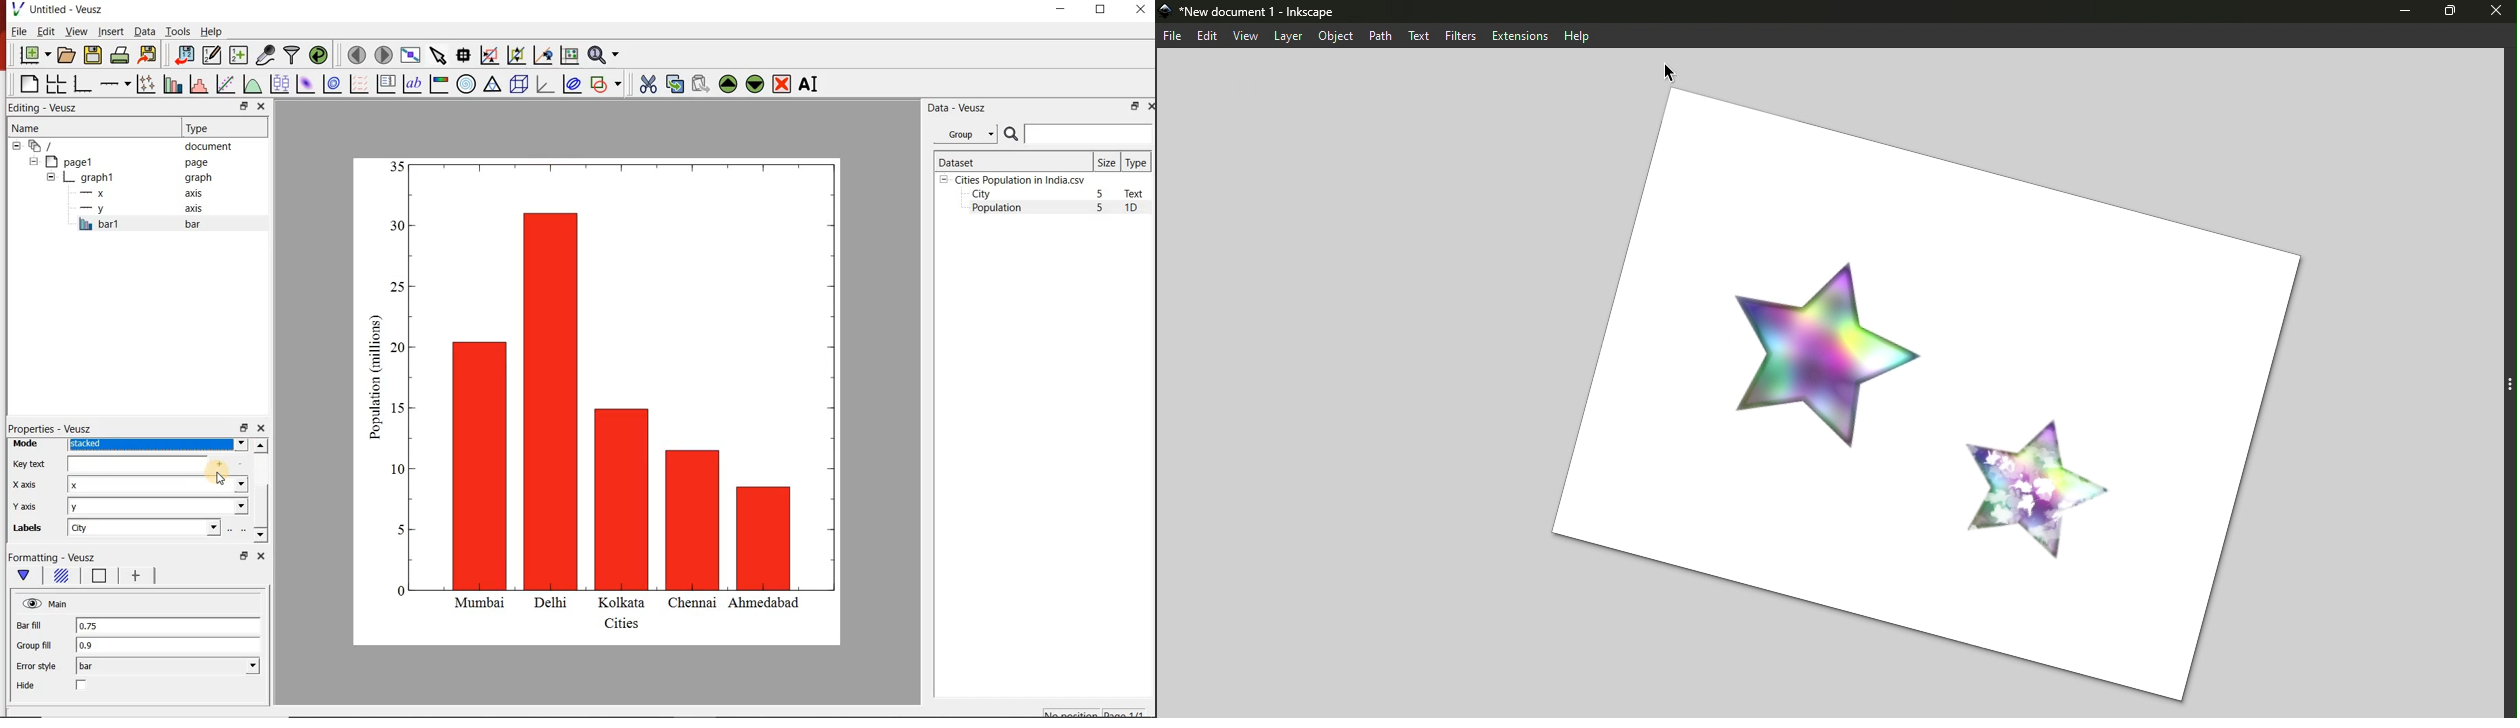 The width and height of the screenshot is (2520, 728). What do you see at coordinates (237, 55) in the screenshot?
I see `create new datasets using available options` at bounding box center [237, 55].